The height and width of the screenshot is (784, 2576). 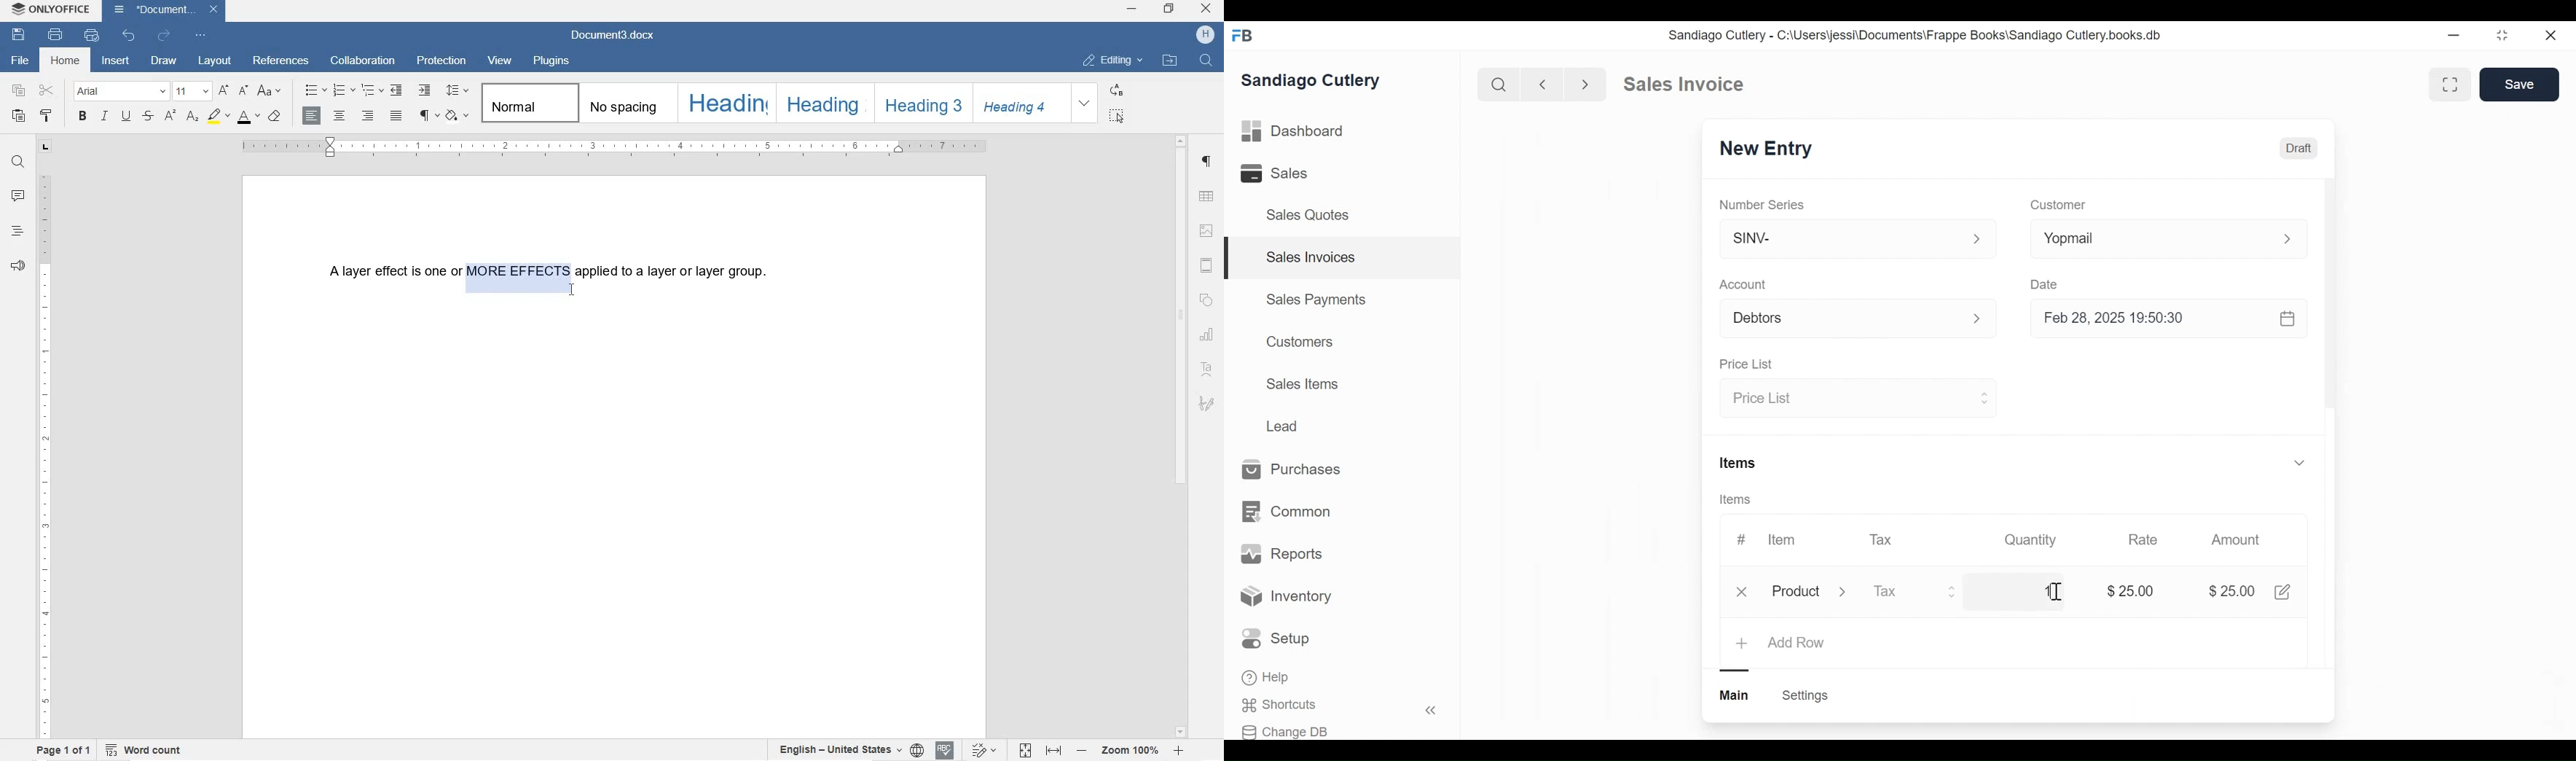 What do you see at coordinates (2048, 590) in the screenshot?
I see `1 ` at bounding box center [2048, 590].